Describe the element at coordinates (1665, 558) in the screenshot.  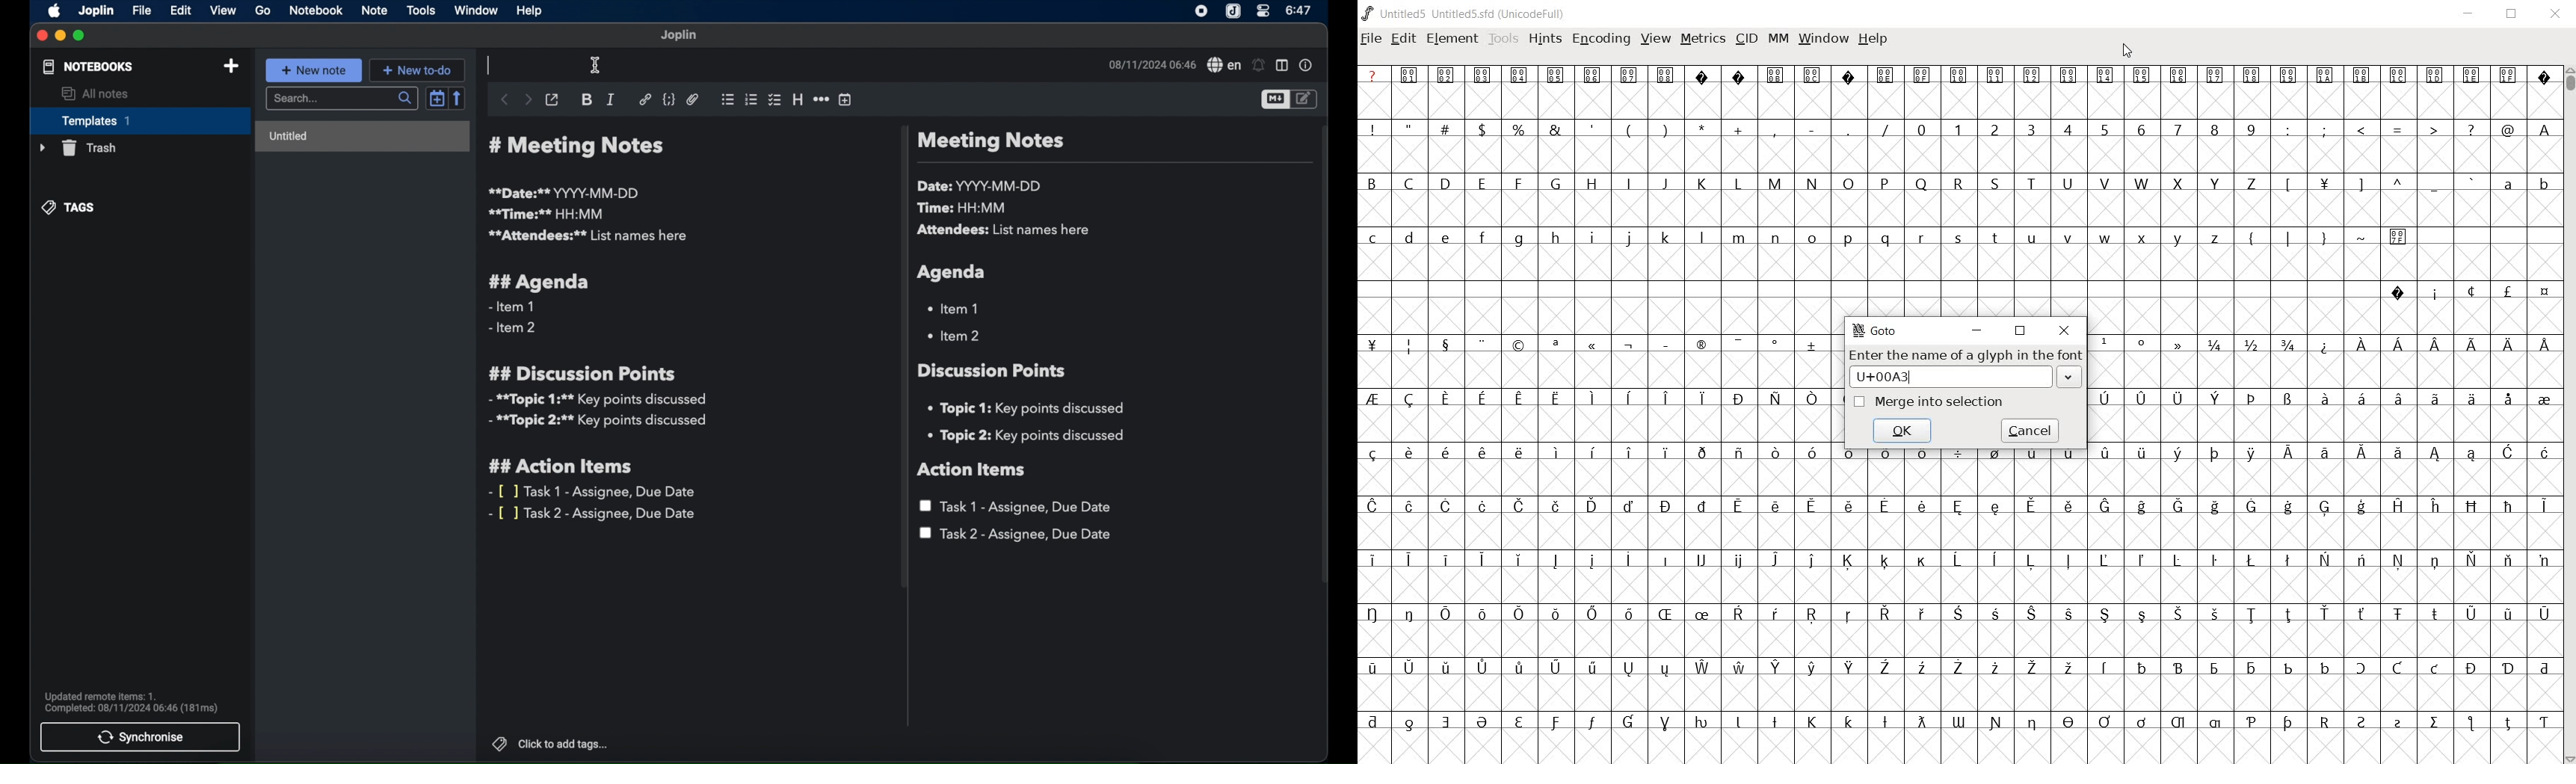
I see `Symbol` at that location.